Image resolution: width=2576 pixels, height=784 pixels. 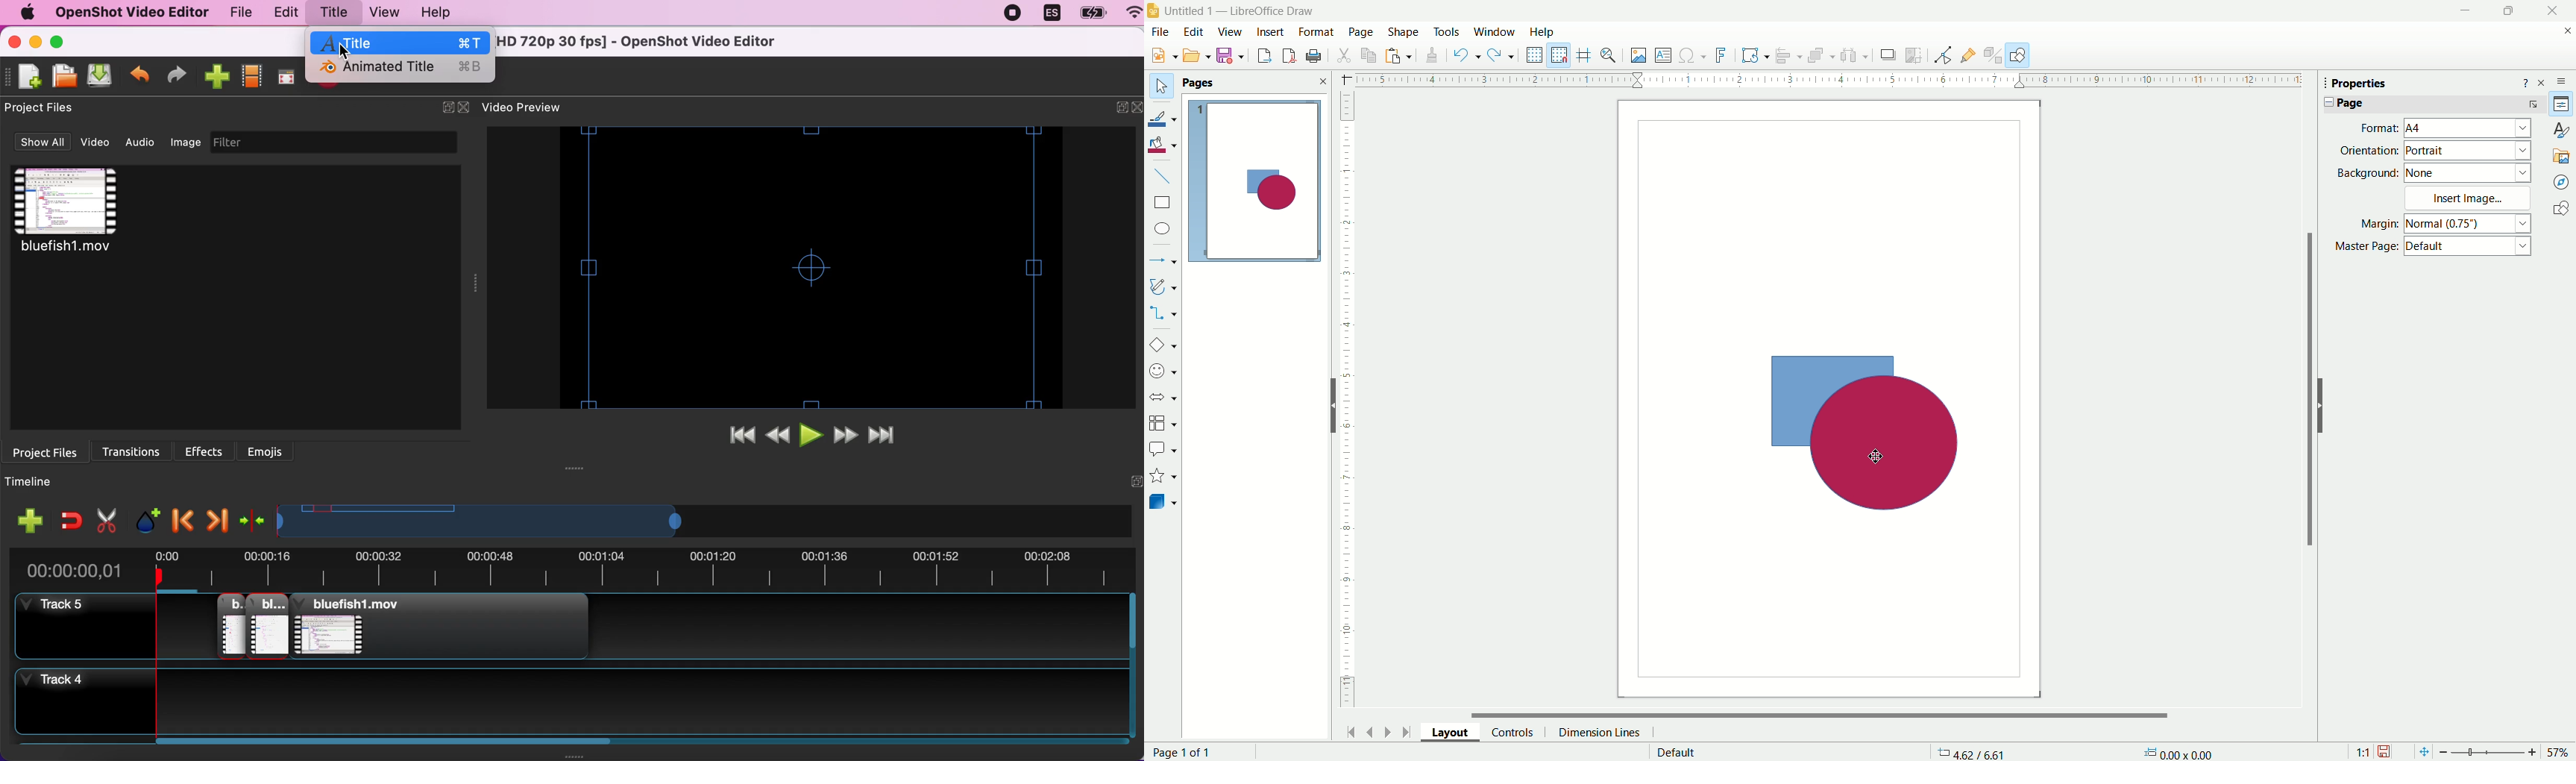 What do you see at coordinates (2180, 752) in the screenshot?
I see `dimensions` at bounding box center [2180, 752].